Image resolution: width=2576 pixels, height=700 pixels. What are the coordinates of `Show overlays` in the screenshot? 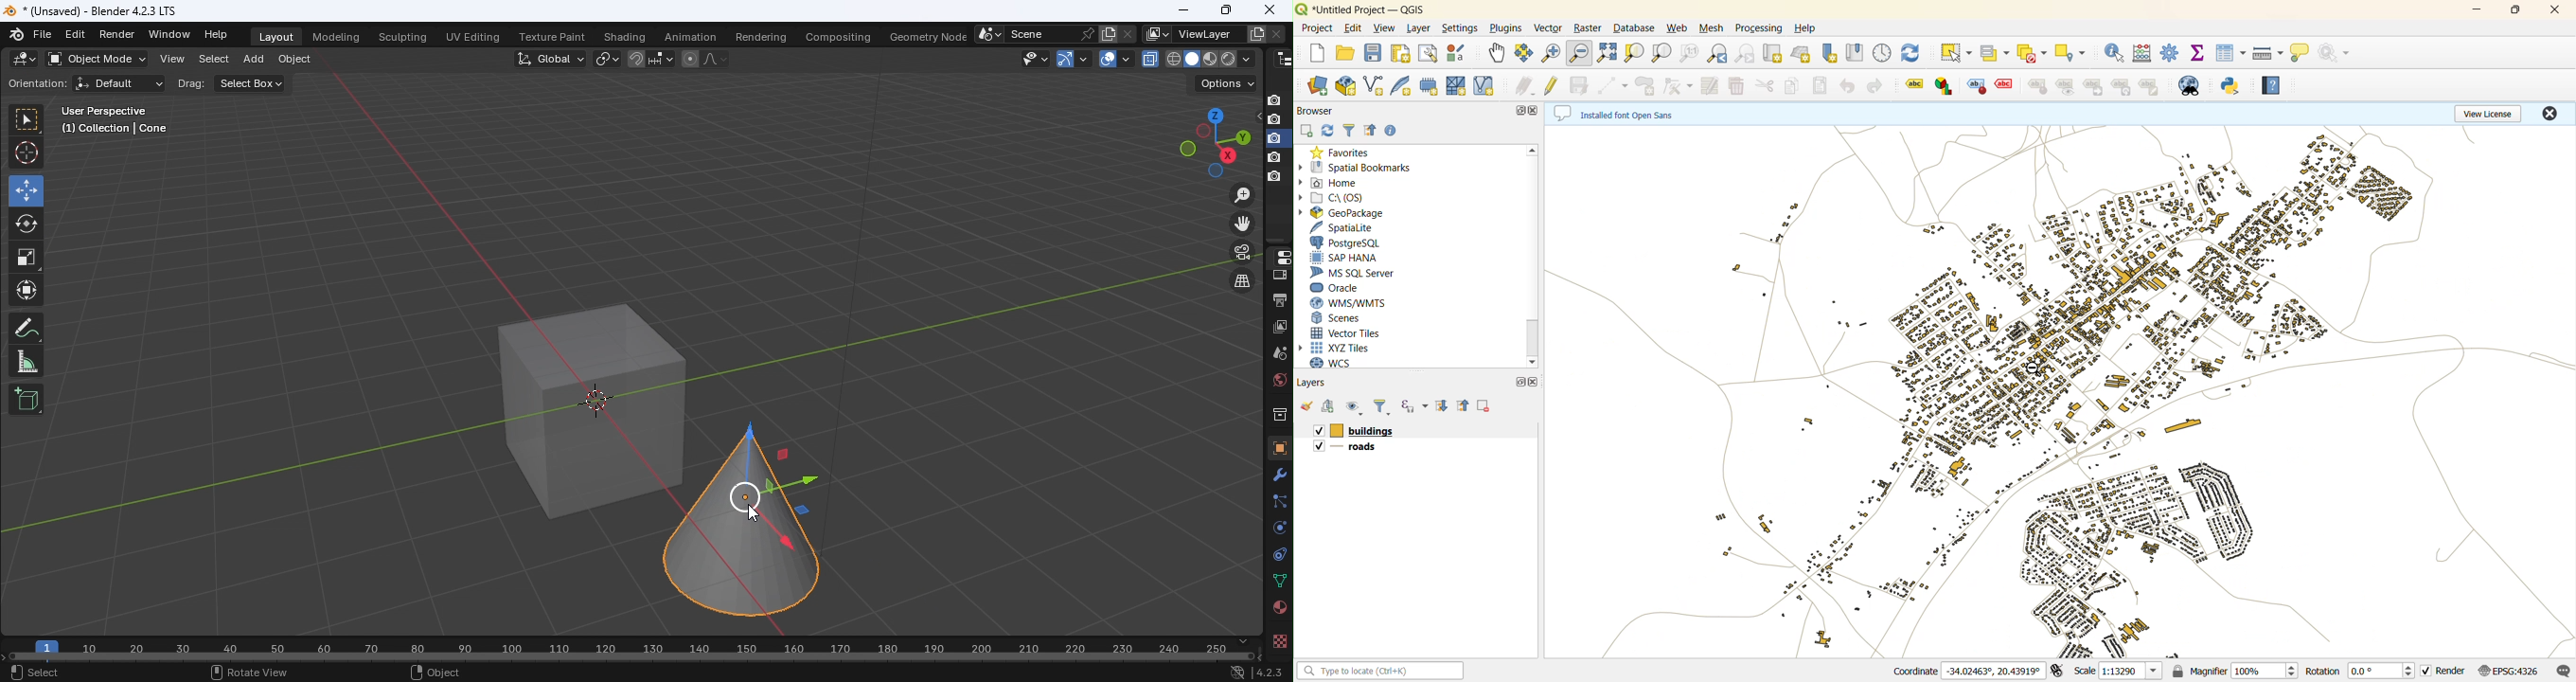 It's located at (1107, 59).